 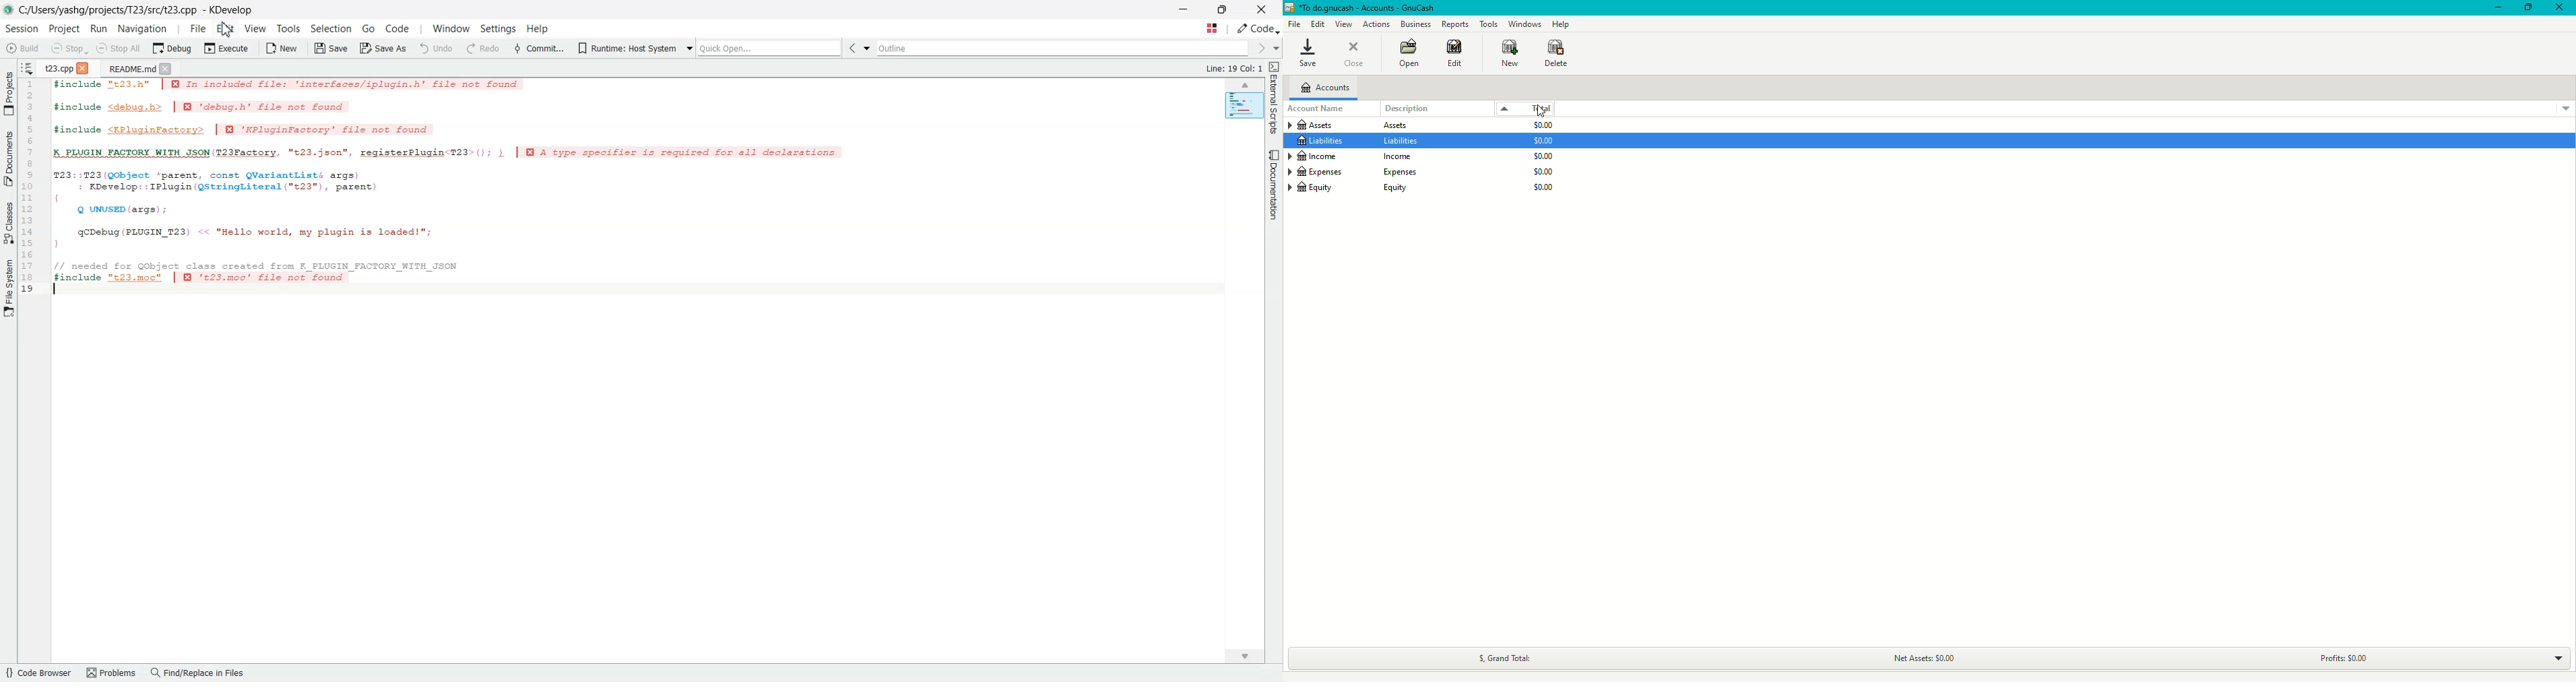 What do you see at coordinates (1407, 109) in the screenshot?
I see `Description` at bounding box center [1407, 109].